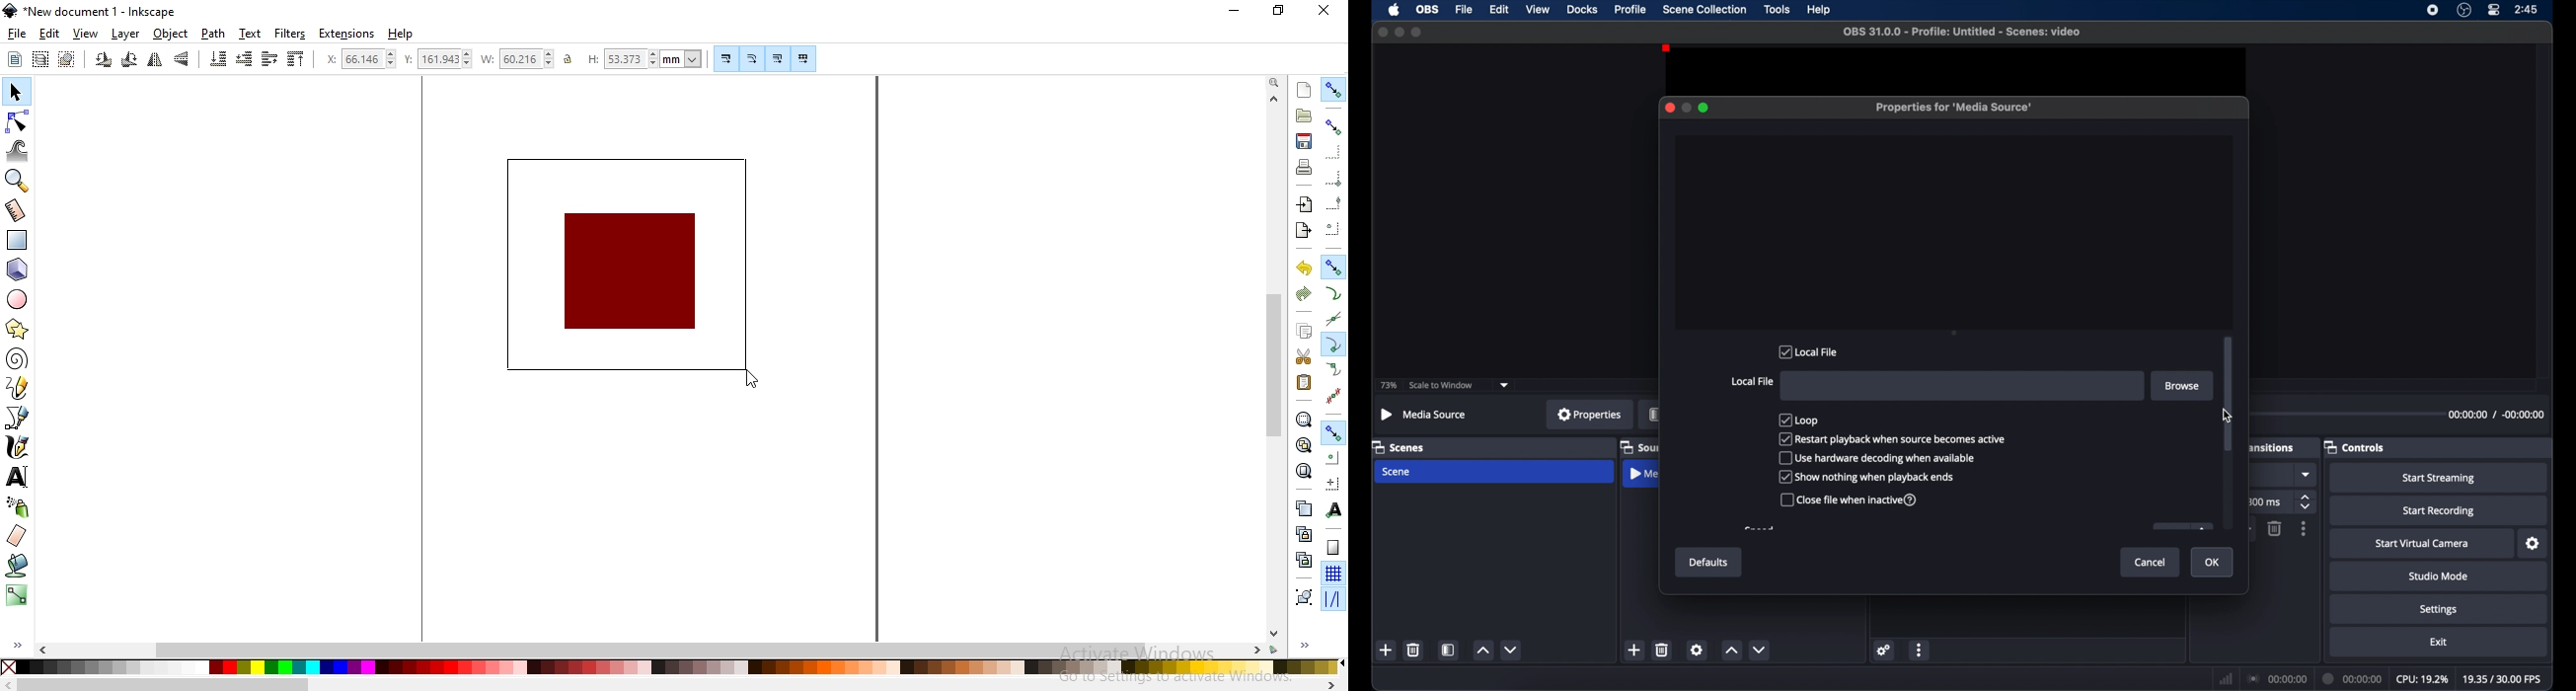 The width and height of the screenshot is (2576, 700). Describe the element at coordinates (670, 667) in the screenshot. I see `color` at that location.